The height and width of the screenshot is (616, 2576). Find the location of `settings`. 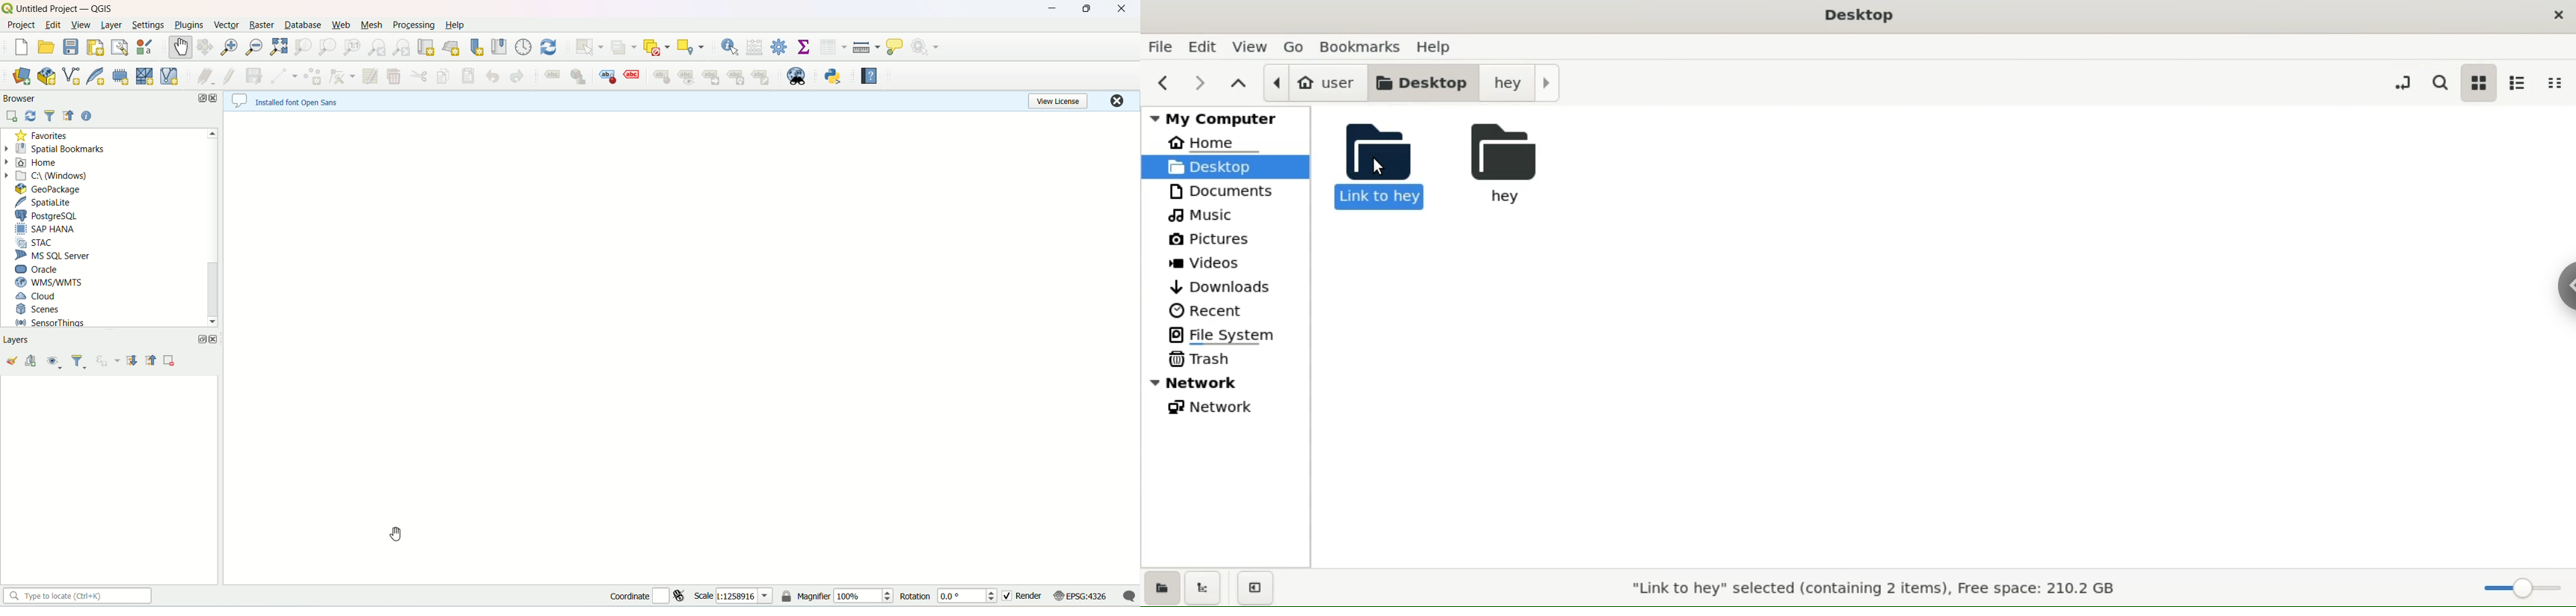

settings is located at coordinates (150, 24).